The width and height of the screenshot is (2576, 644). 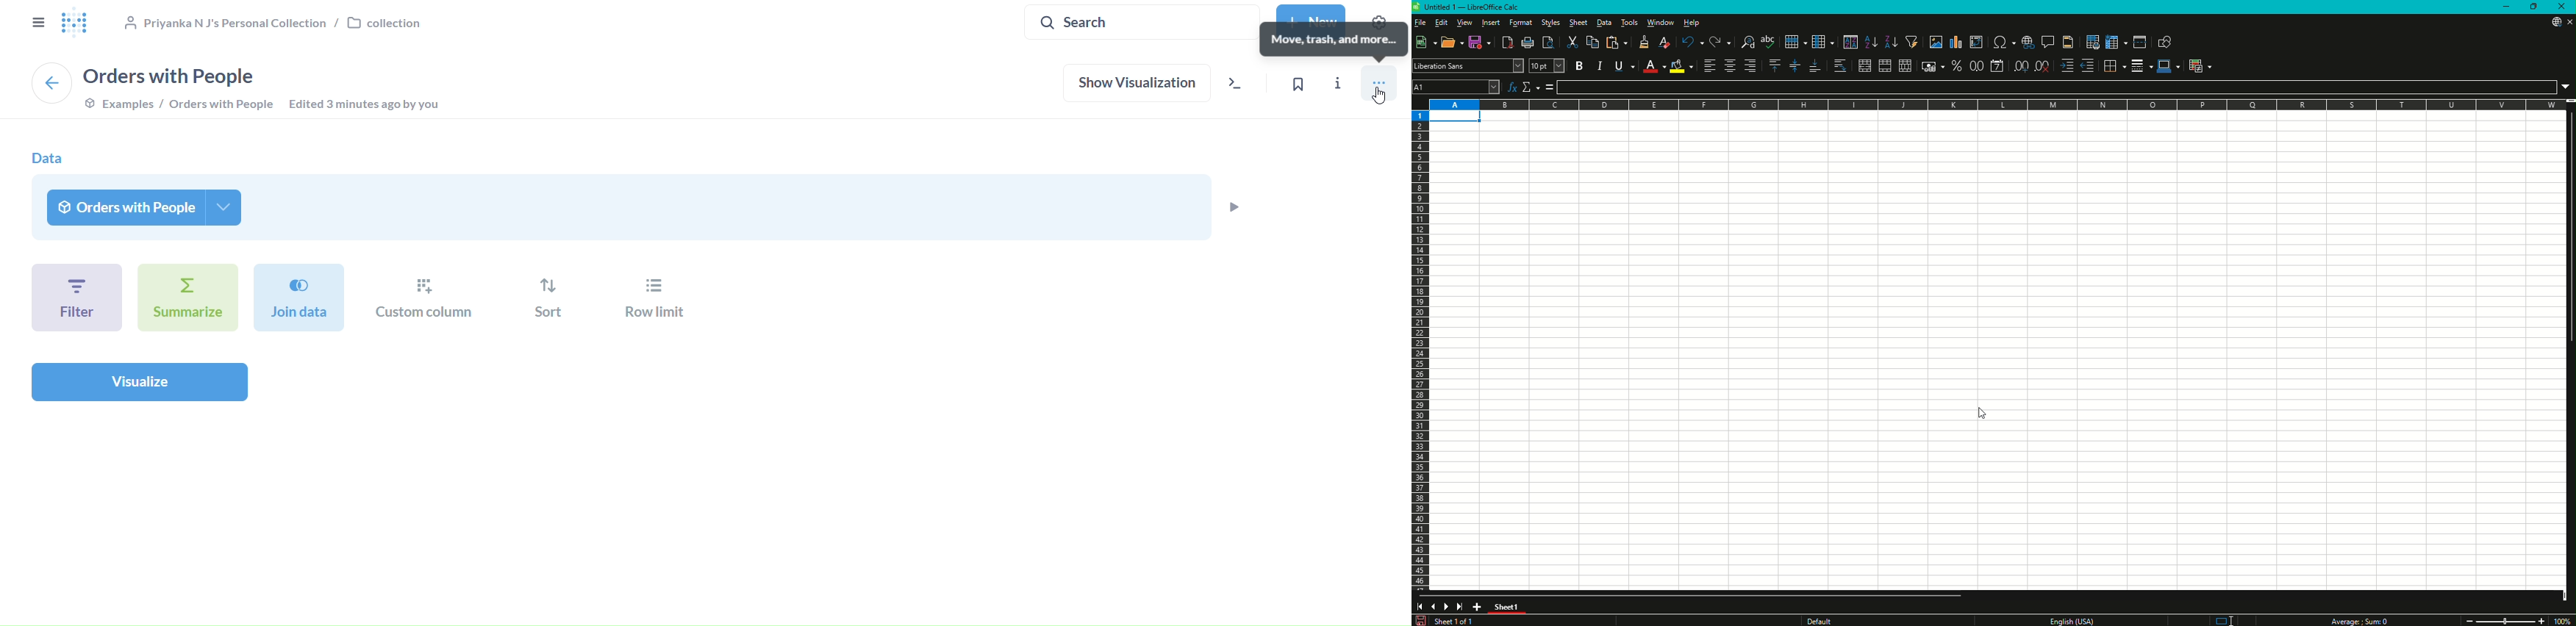 I want to click on Auto Filter, so click(x=1913, y=42).